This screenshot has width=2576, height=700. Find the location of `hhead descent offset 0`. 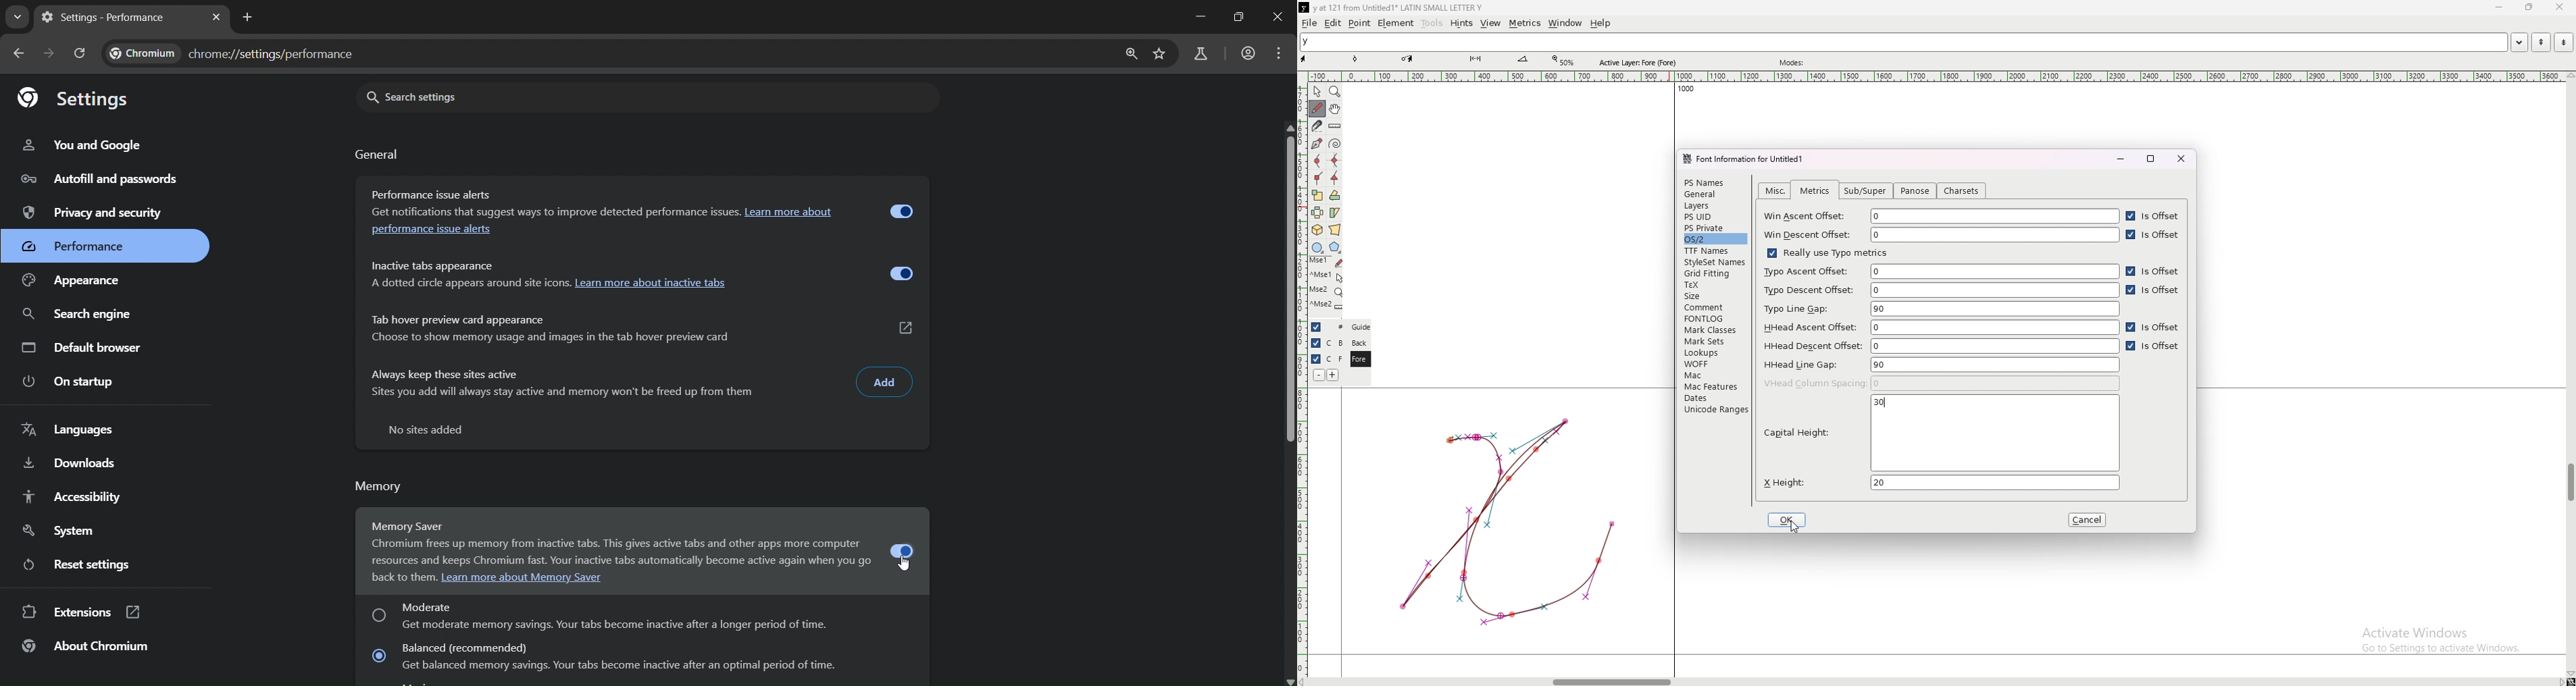

hhead descent offset 0 is located at coordinates (1942, 345).